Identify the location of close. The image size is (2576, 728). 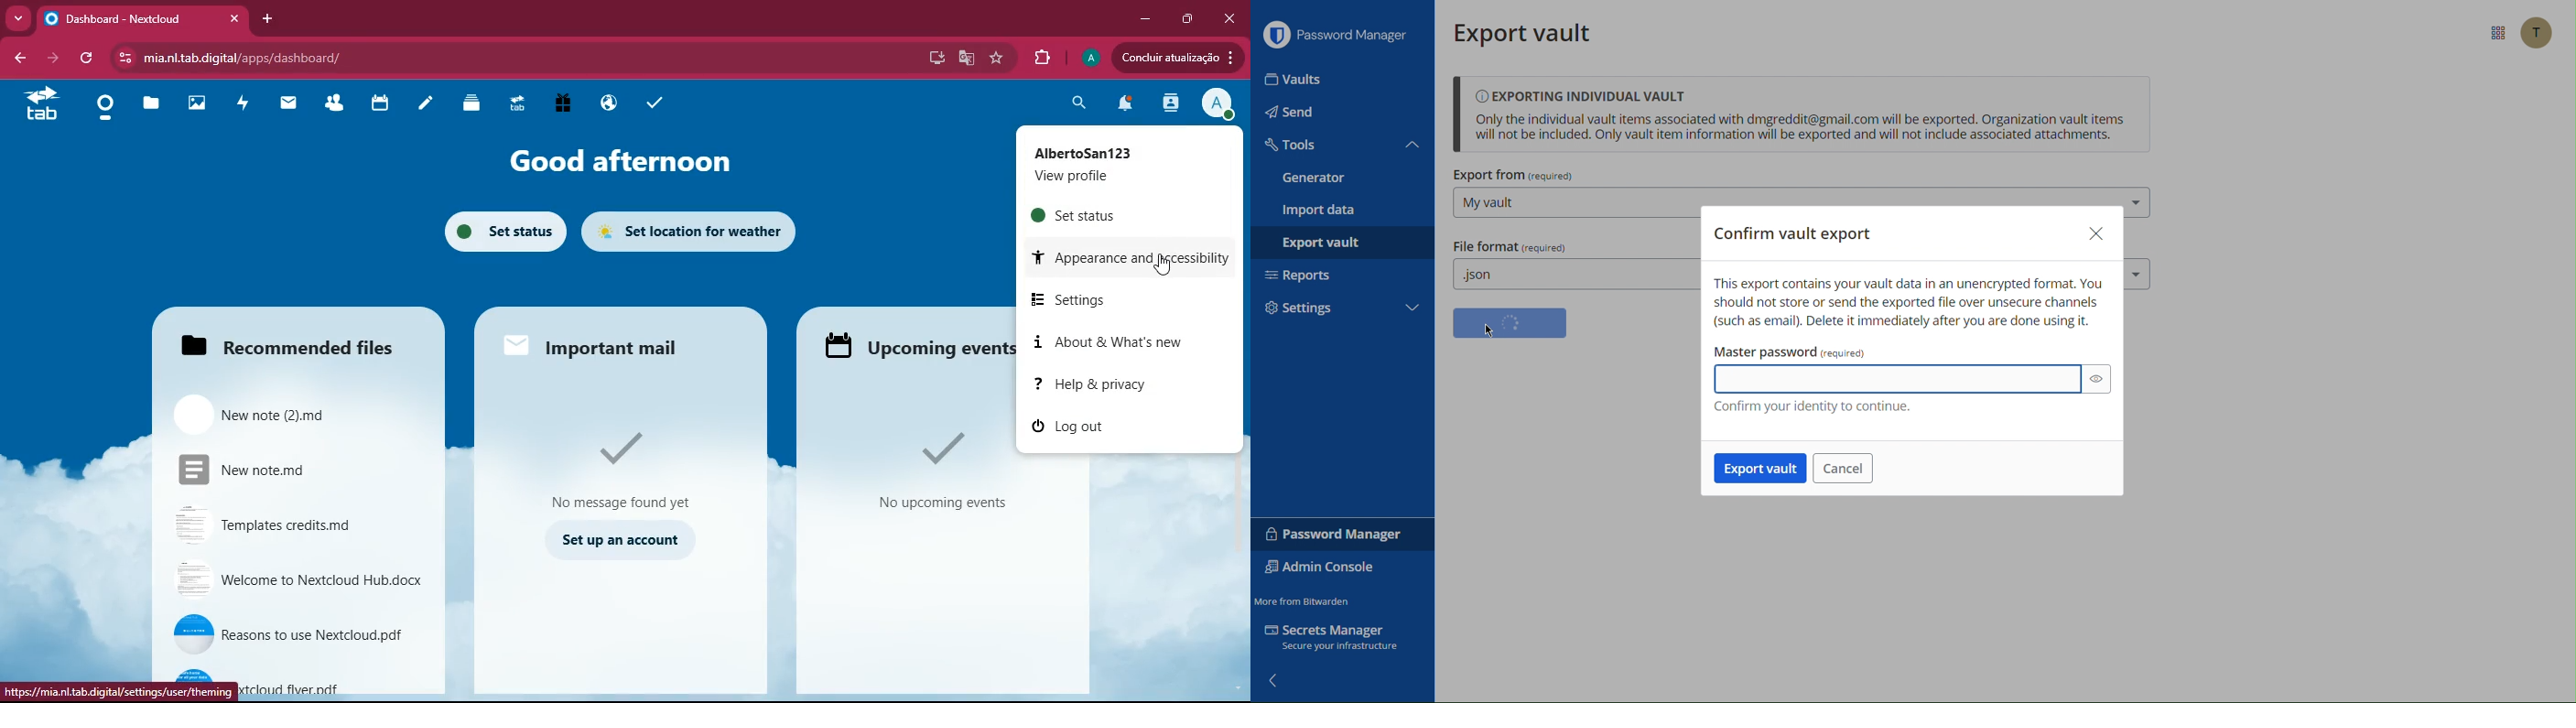
(1232, 18).